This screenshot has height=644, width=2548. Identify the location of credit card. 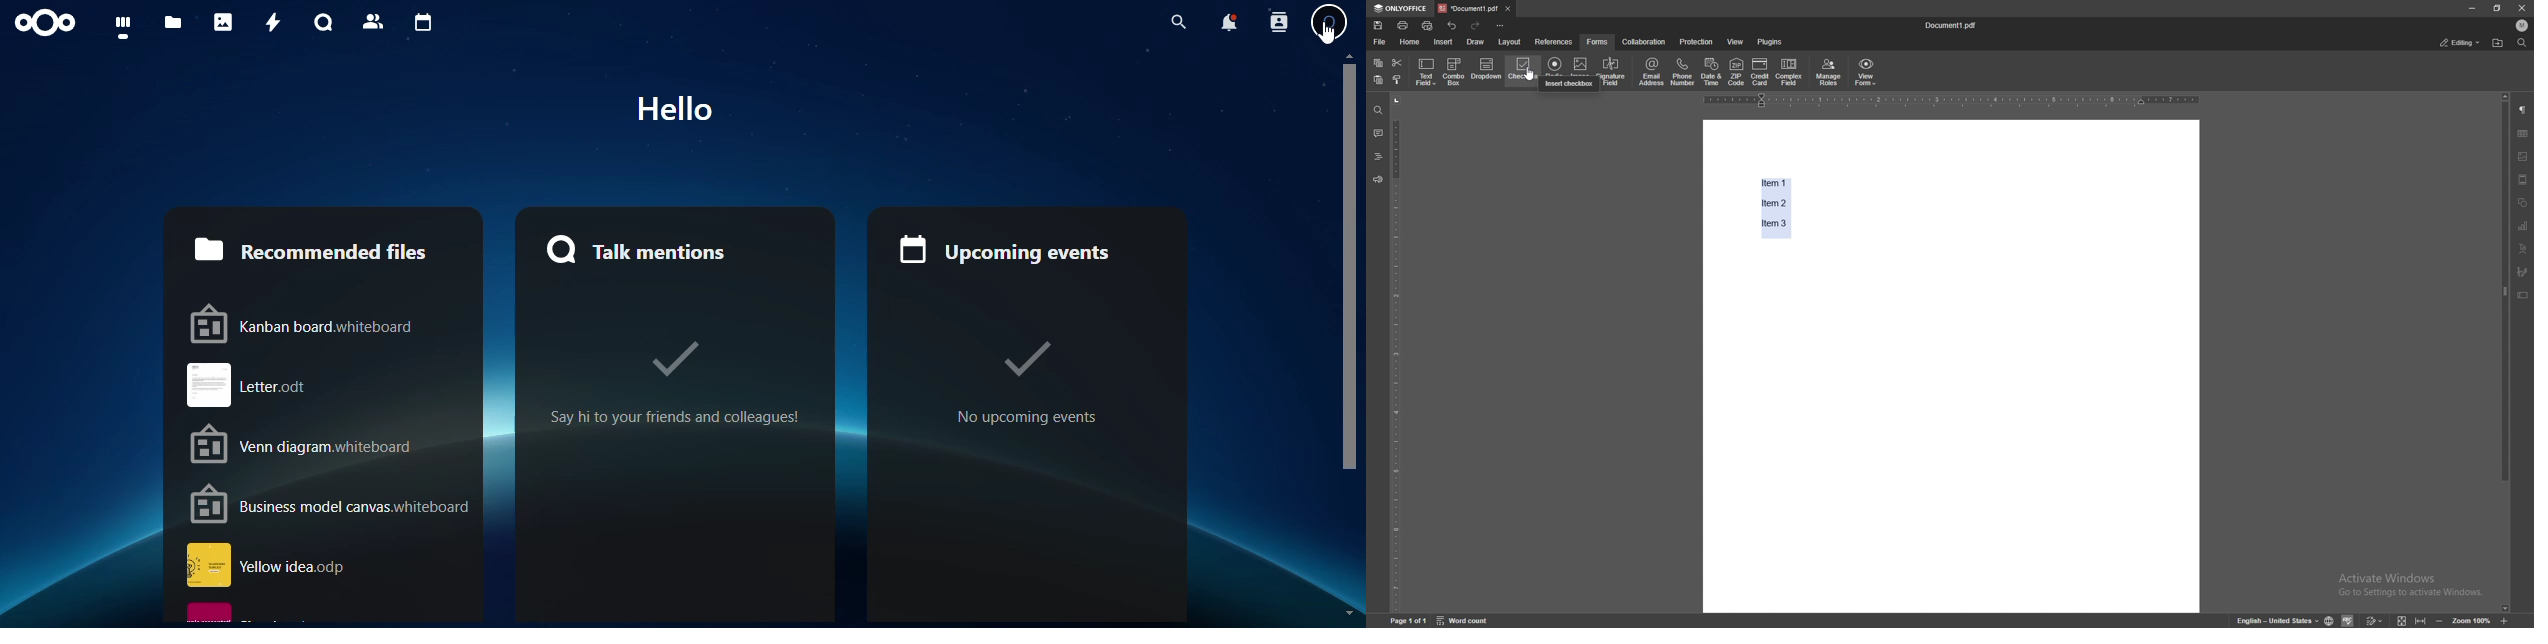
(1762, 73).